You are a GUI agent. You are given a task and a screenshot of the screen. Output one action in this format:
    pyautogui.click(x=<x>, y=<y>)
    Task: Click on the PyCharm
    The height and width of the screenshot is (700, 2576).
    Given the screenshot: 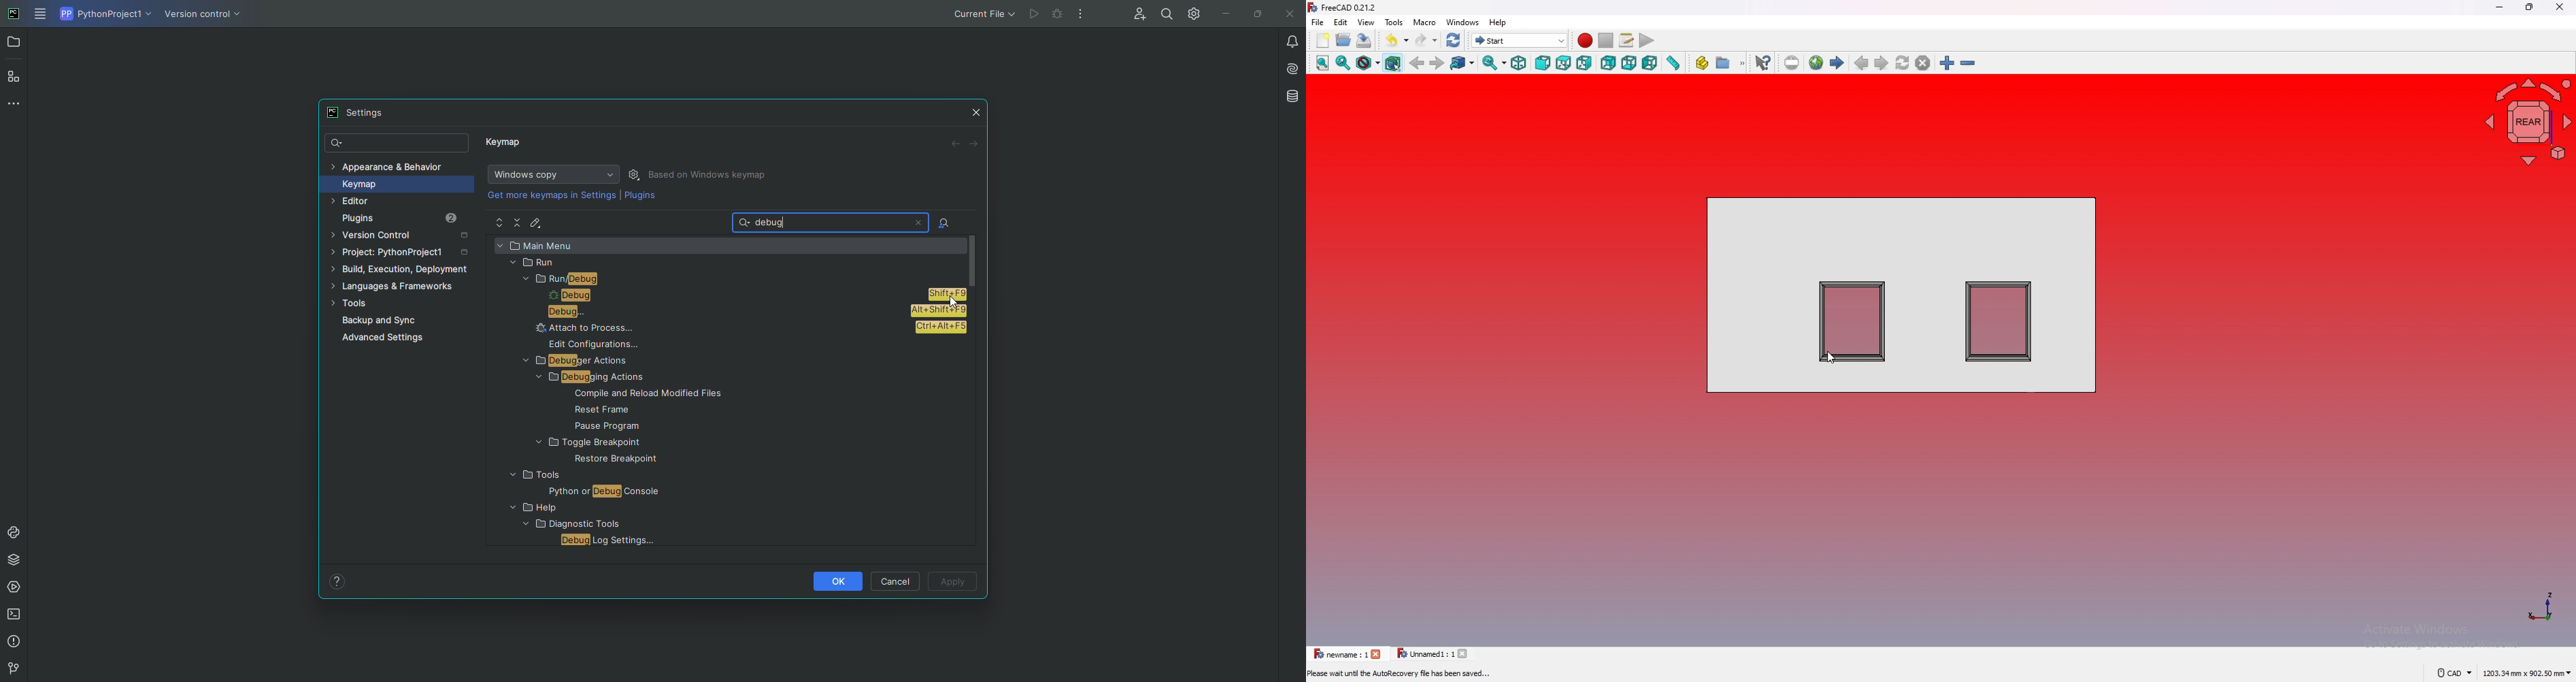 What is the action you would take?
    pyautogui.click(x=14, y=15)
    